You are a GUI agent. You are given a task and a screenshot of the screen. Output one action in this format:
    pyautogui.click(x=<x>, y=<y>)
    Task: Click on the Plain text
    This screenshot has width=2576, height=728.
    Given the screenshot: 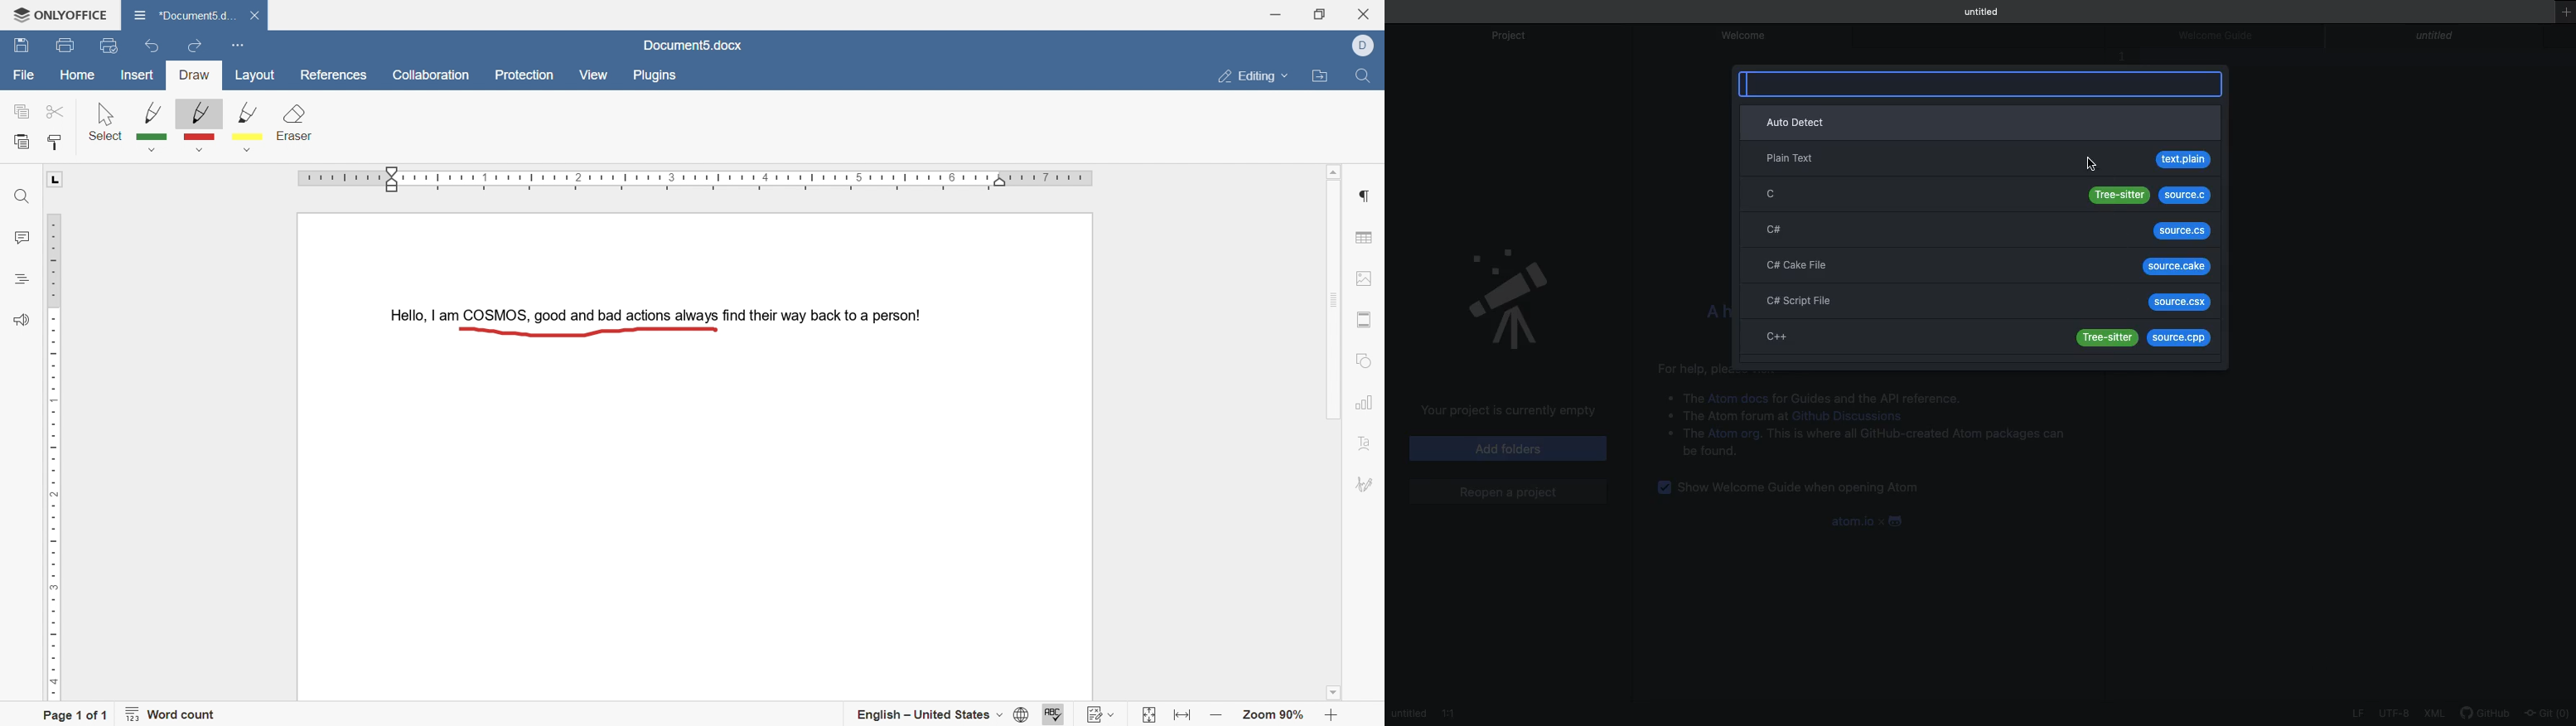 What is the action you would take?
    pyautogui.click(x=1981, y=160)
    